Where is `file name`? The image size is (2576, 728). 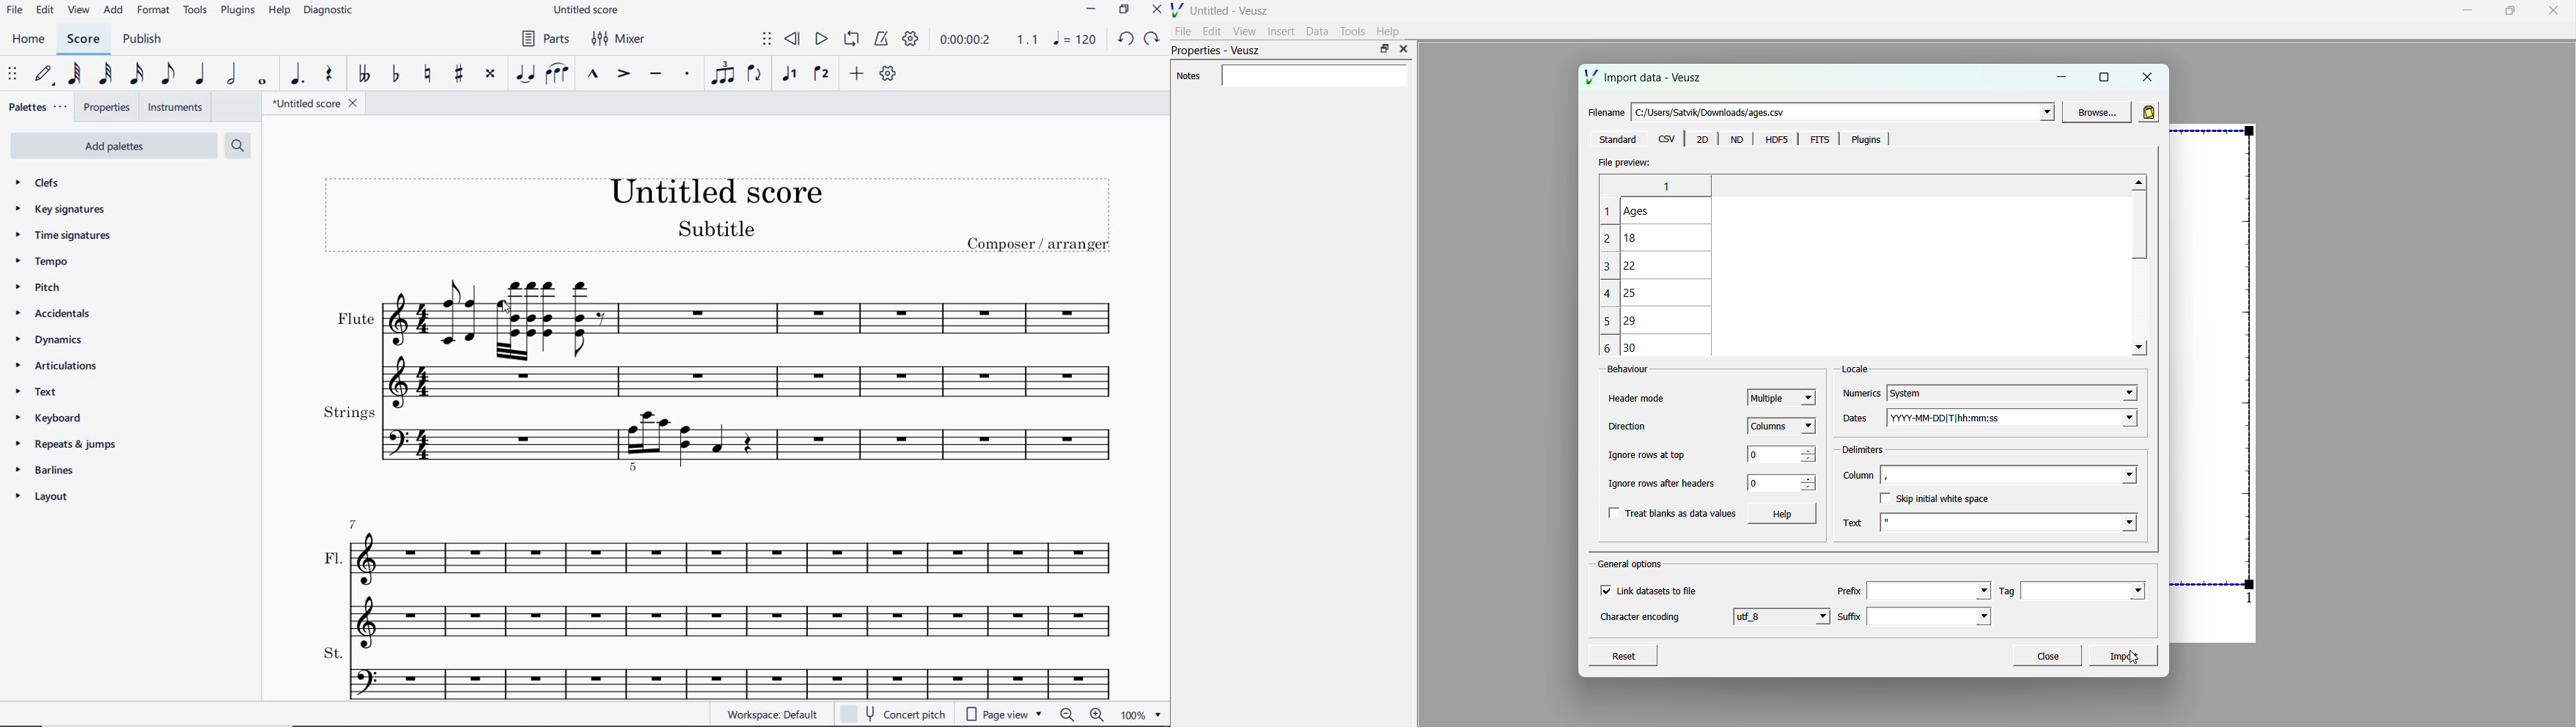 file name is located at coordinates (590, 9).